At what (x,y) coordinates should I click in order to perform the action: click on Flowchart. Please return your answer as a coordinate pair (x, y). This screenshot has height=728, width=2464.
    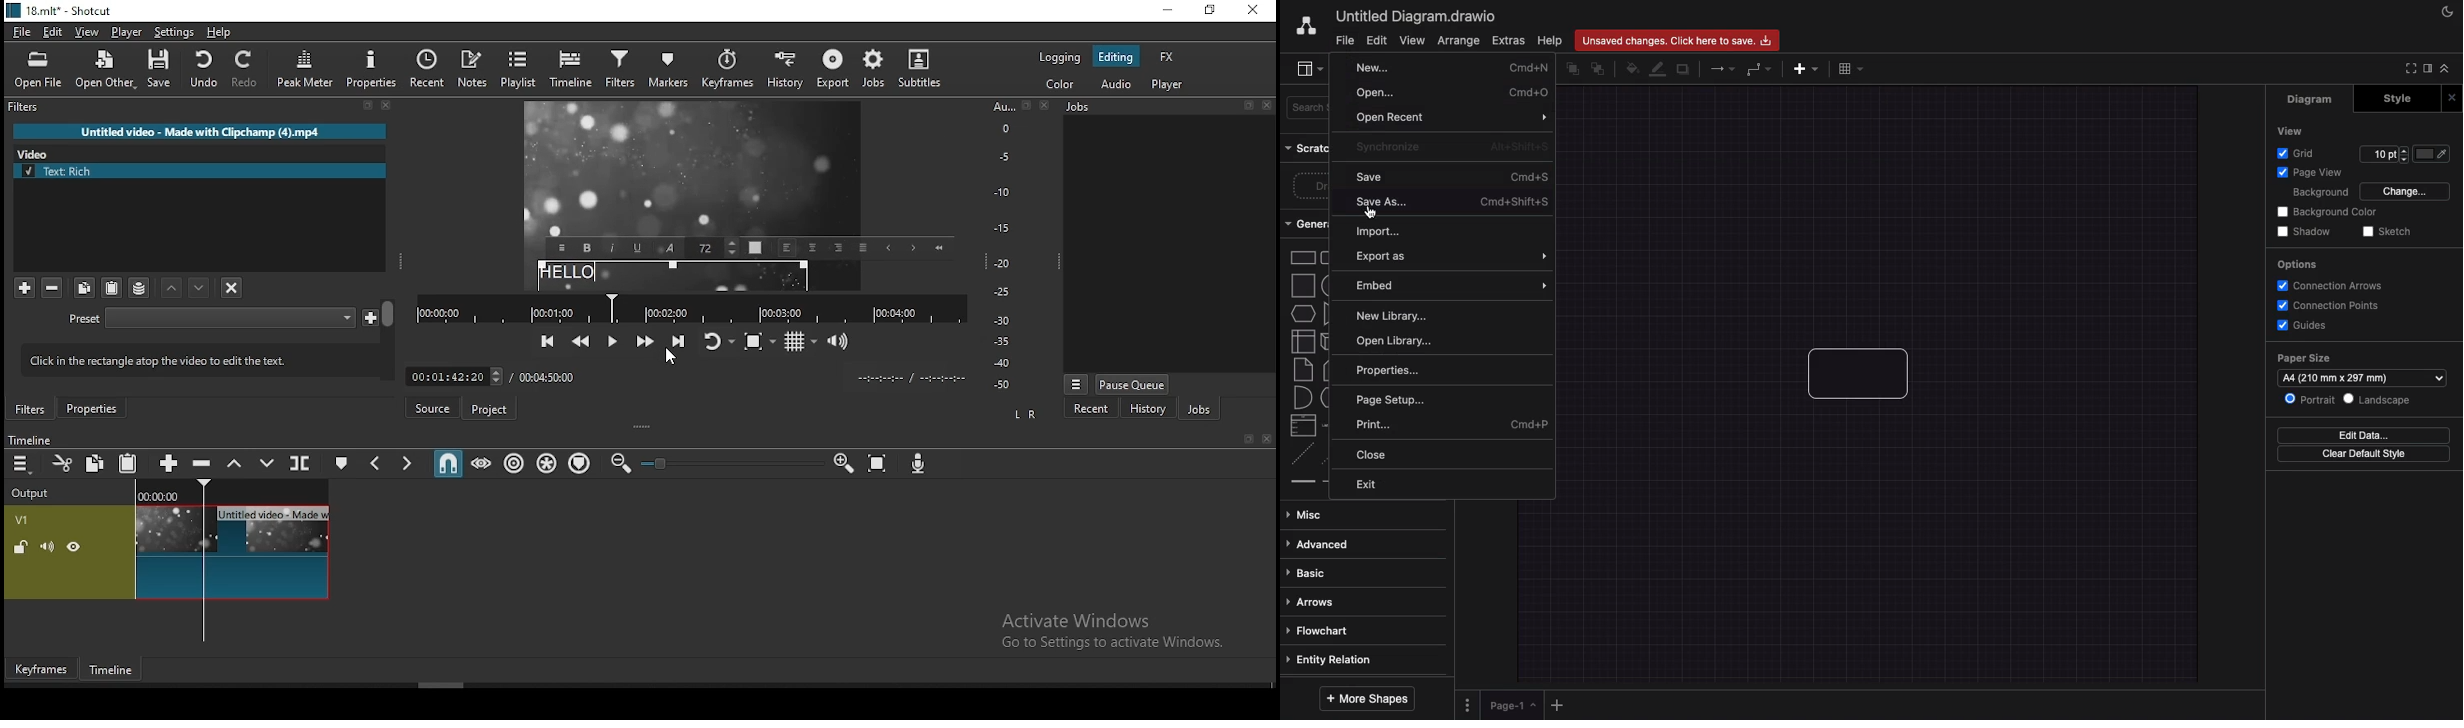
    Looking at the image, I should click on (1317, 631).